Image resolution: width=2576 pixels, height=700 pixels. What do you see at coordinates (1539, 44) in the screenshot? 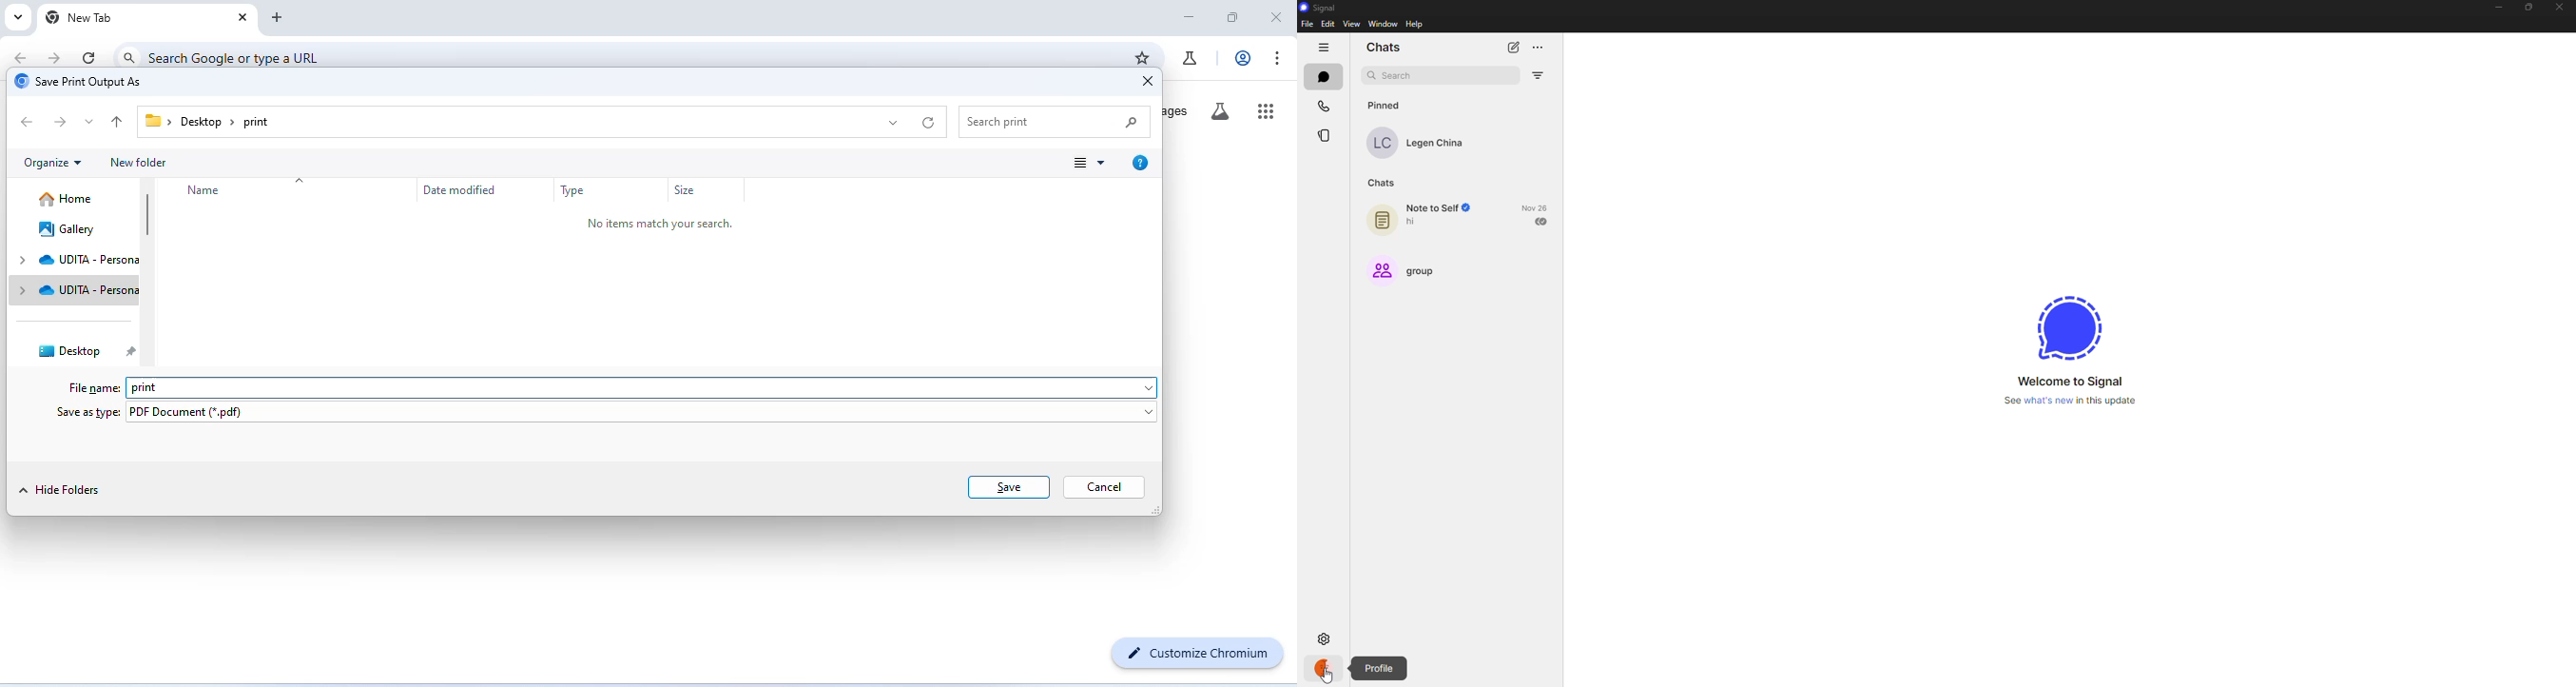
I see `more` at bounding box center [1539, 44].